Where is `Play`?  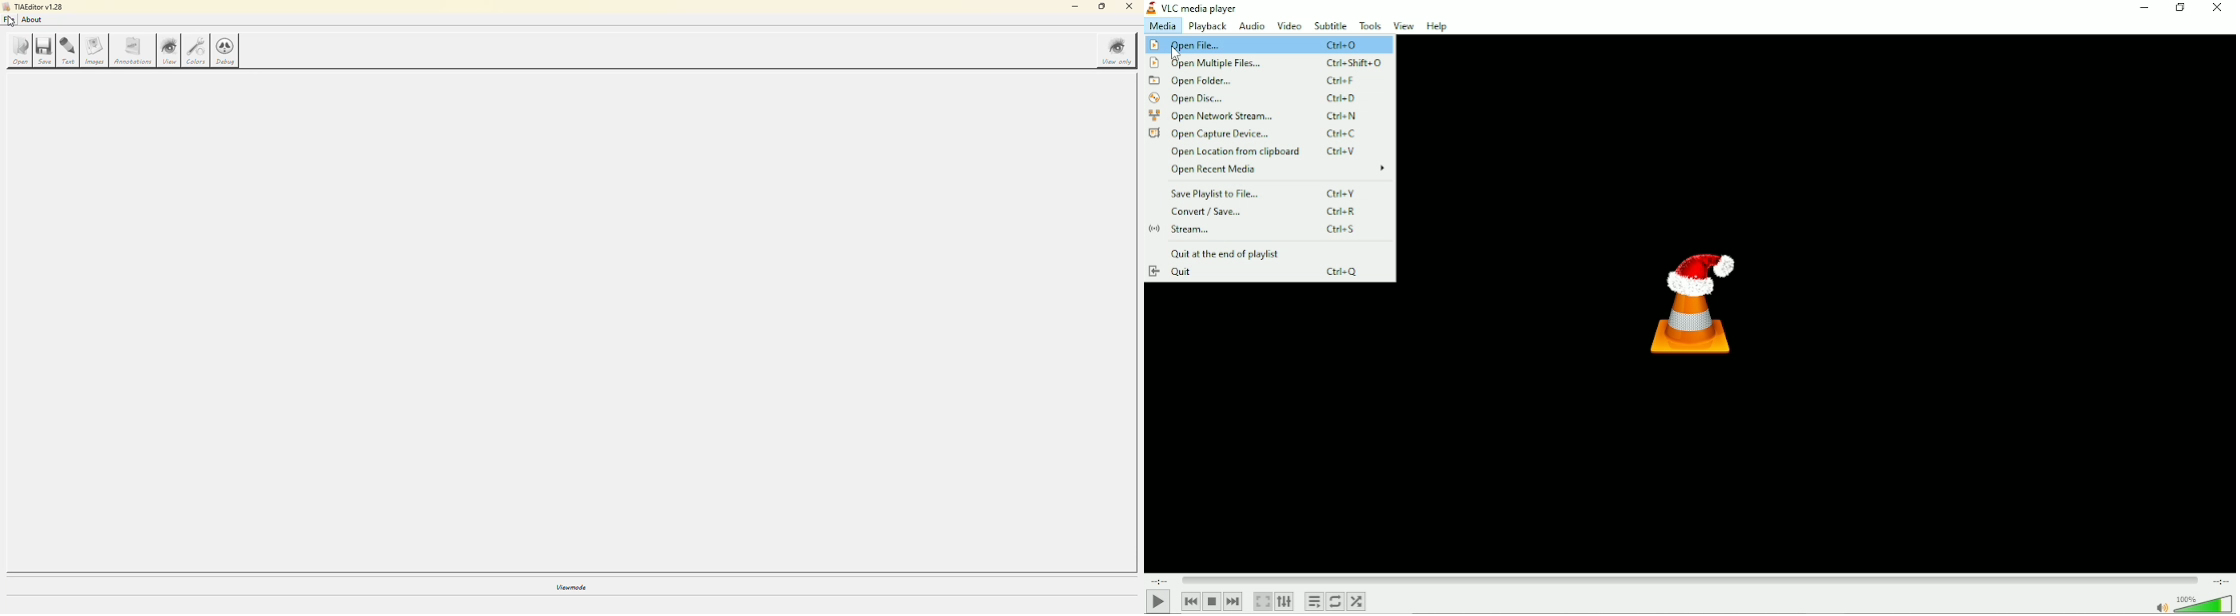 Play is located at coordinates (1159, 602).